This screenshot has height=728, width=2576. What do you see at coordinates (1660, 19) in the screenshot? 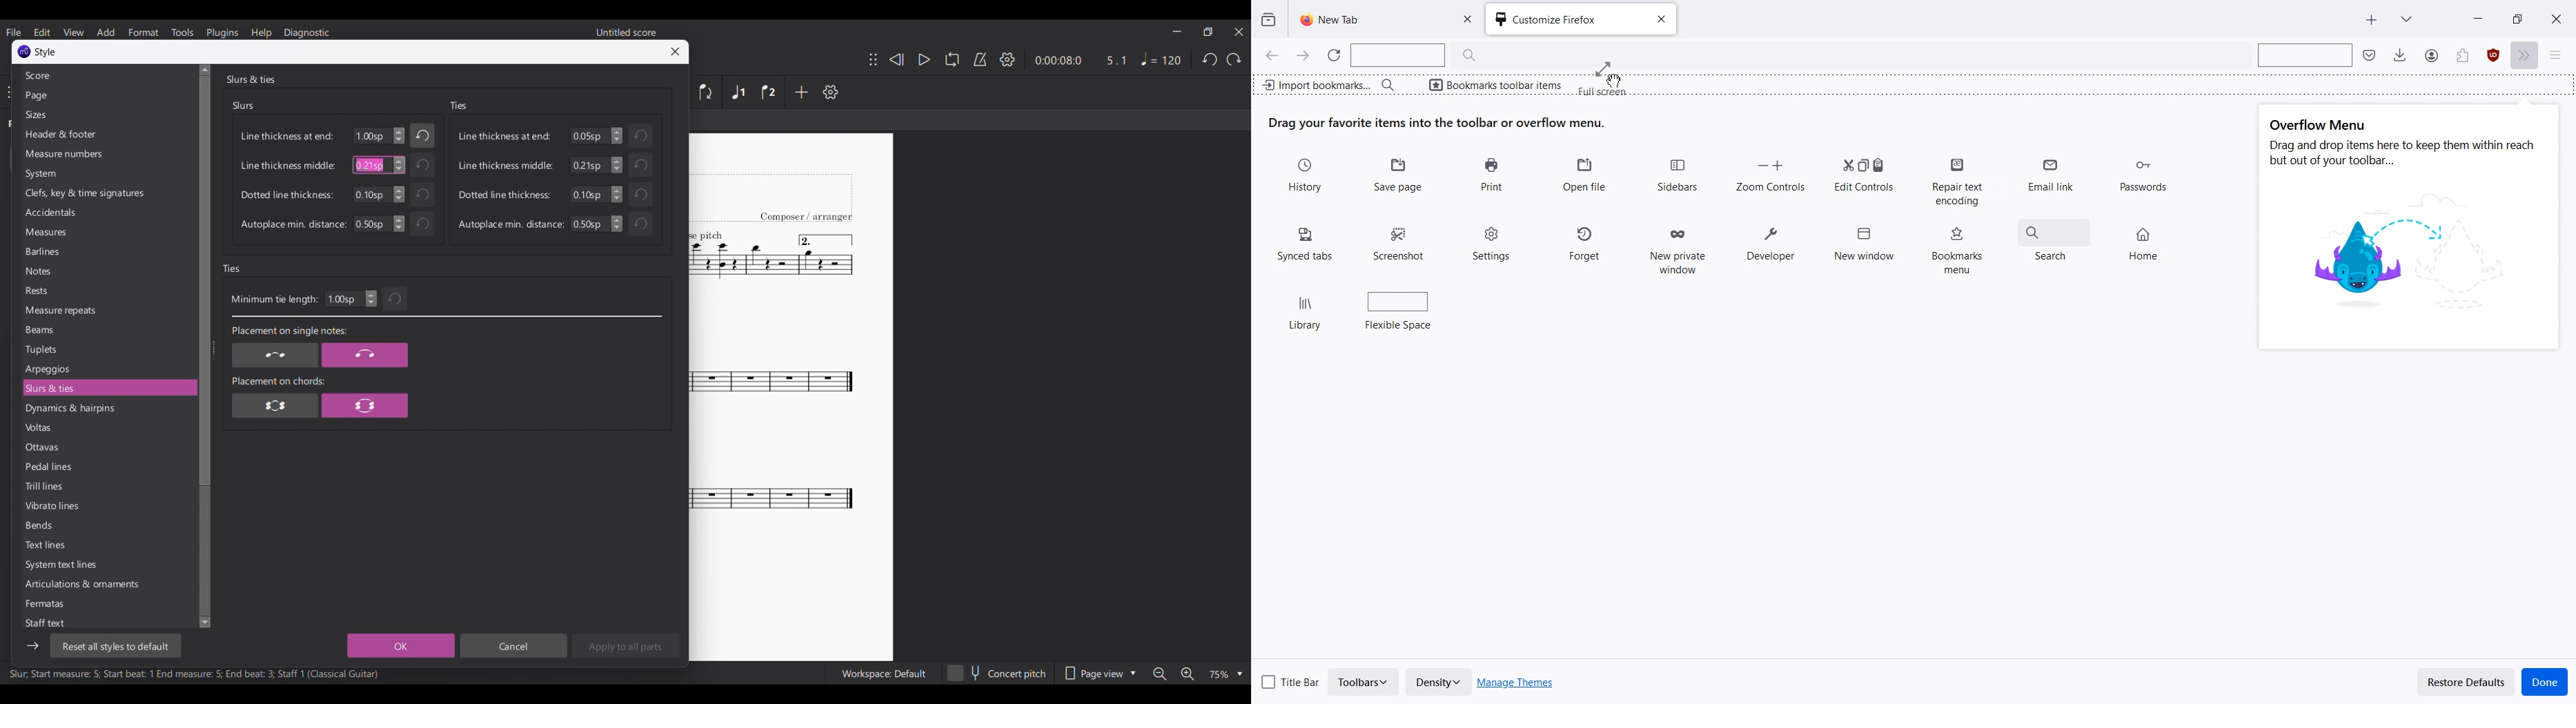
I see `Close tab` at bounding box center [1660, 19].